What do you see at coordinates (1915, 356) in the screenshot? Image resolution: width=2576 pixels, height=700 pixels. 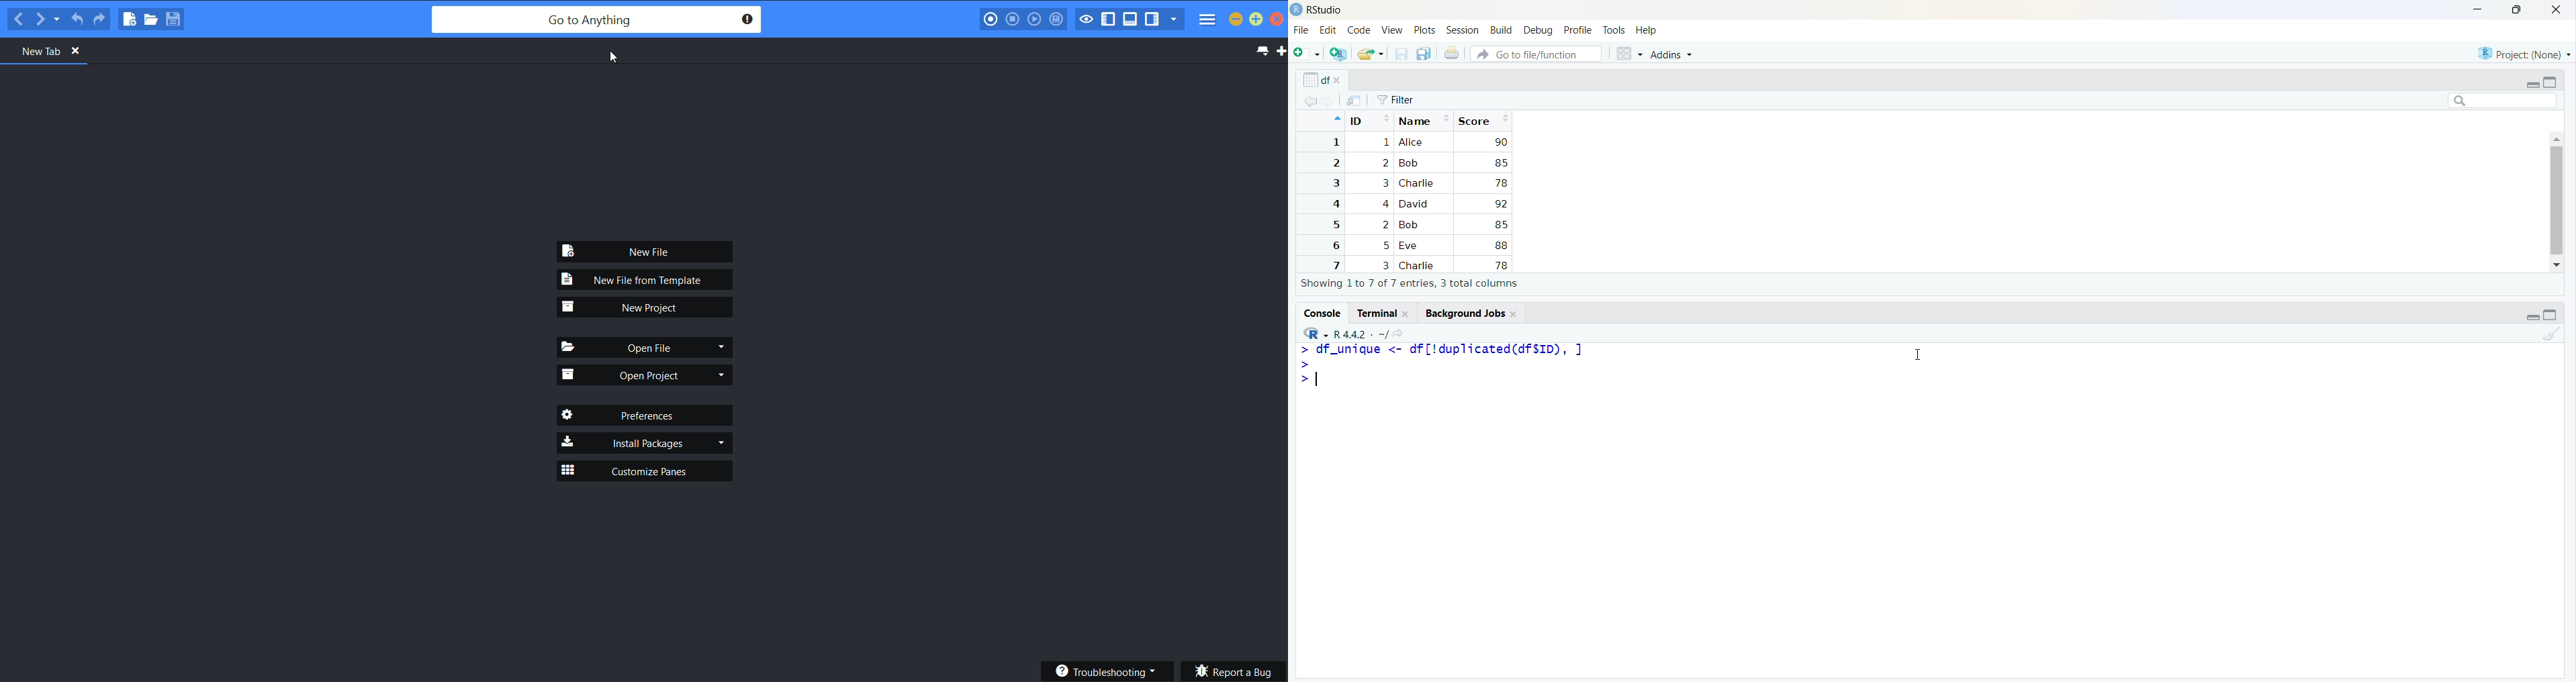 I see `cursor` at bounding box center [1915, 356].